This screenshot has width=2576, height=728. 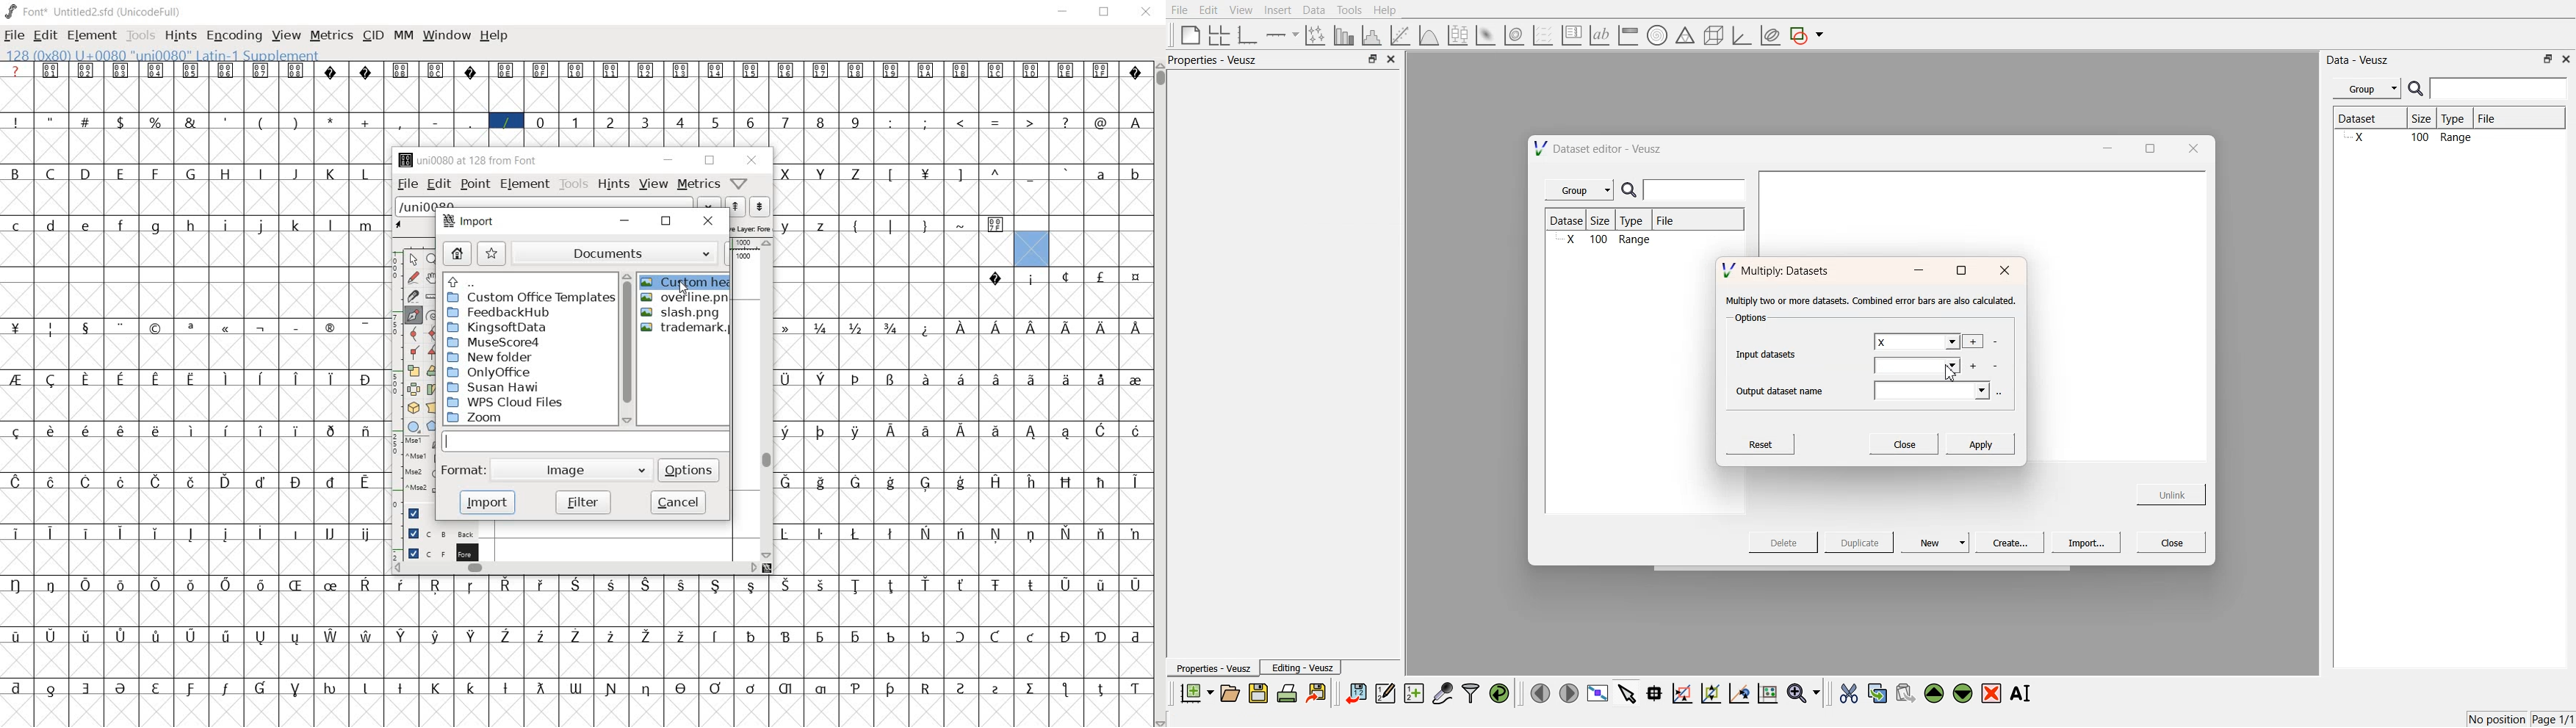 I want to click on glyph, so click(x=926, y=688).